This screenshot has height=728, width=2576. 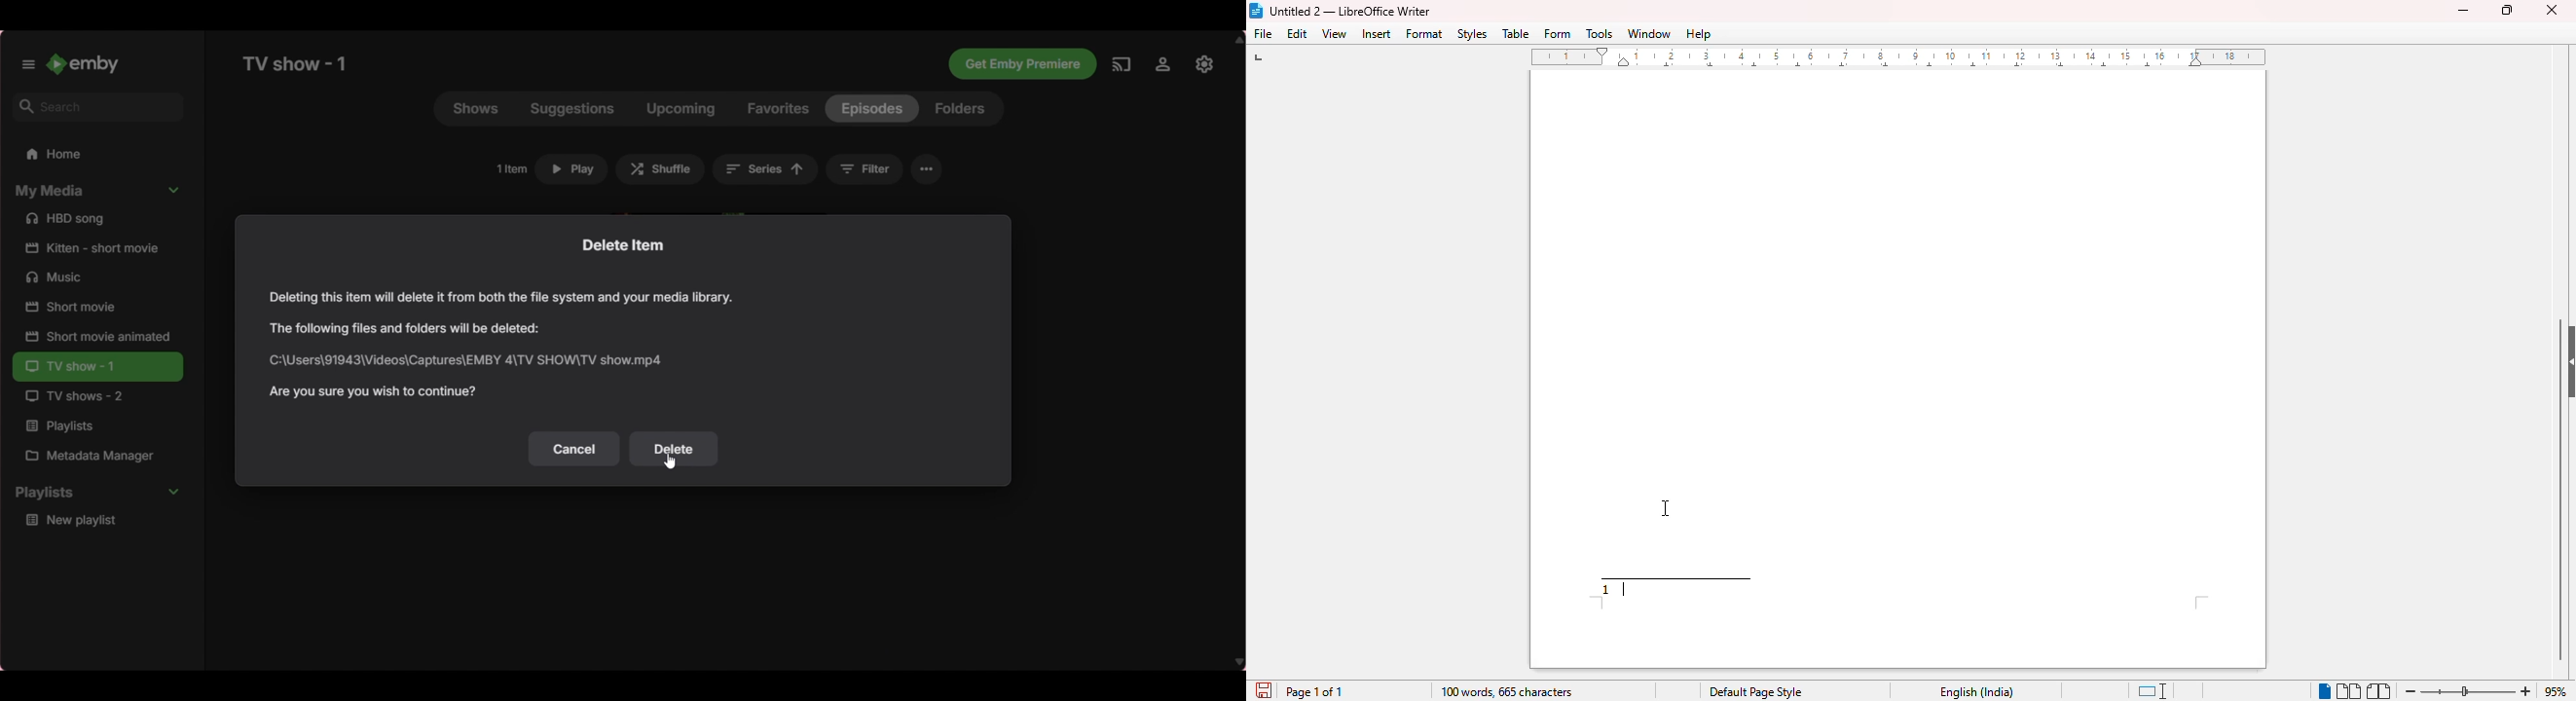 What do you see at coordinates (661, 169) in the screenshot?
I see `Shuffle episodes` at bounding box center [661, 169].